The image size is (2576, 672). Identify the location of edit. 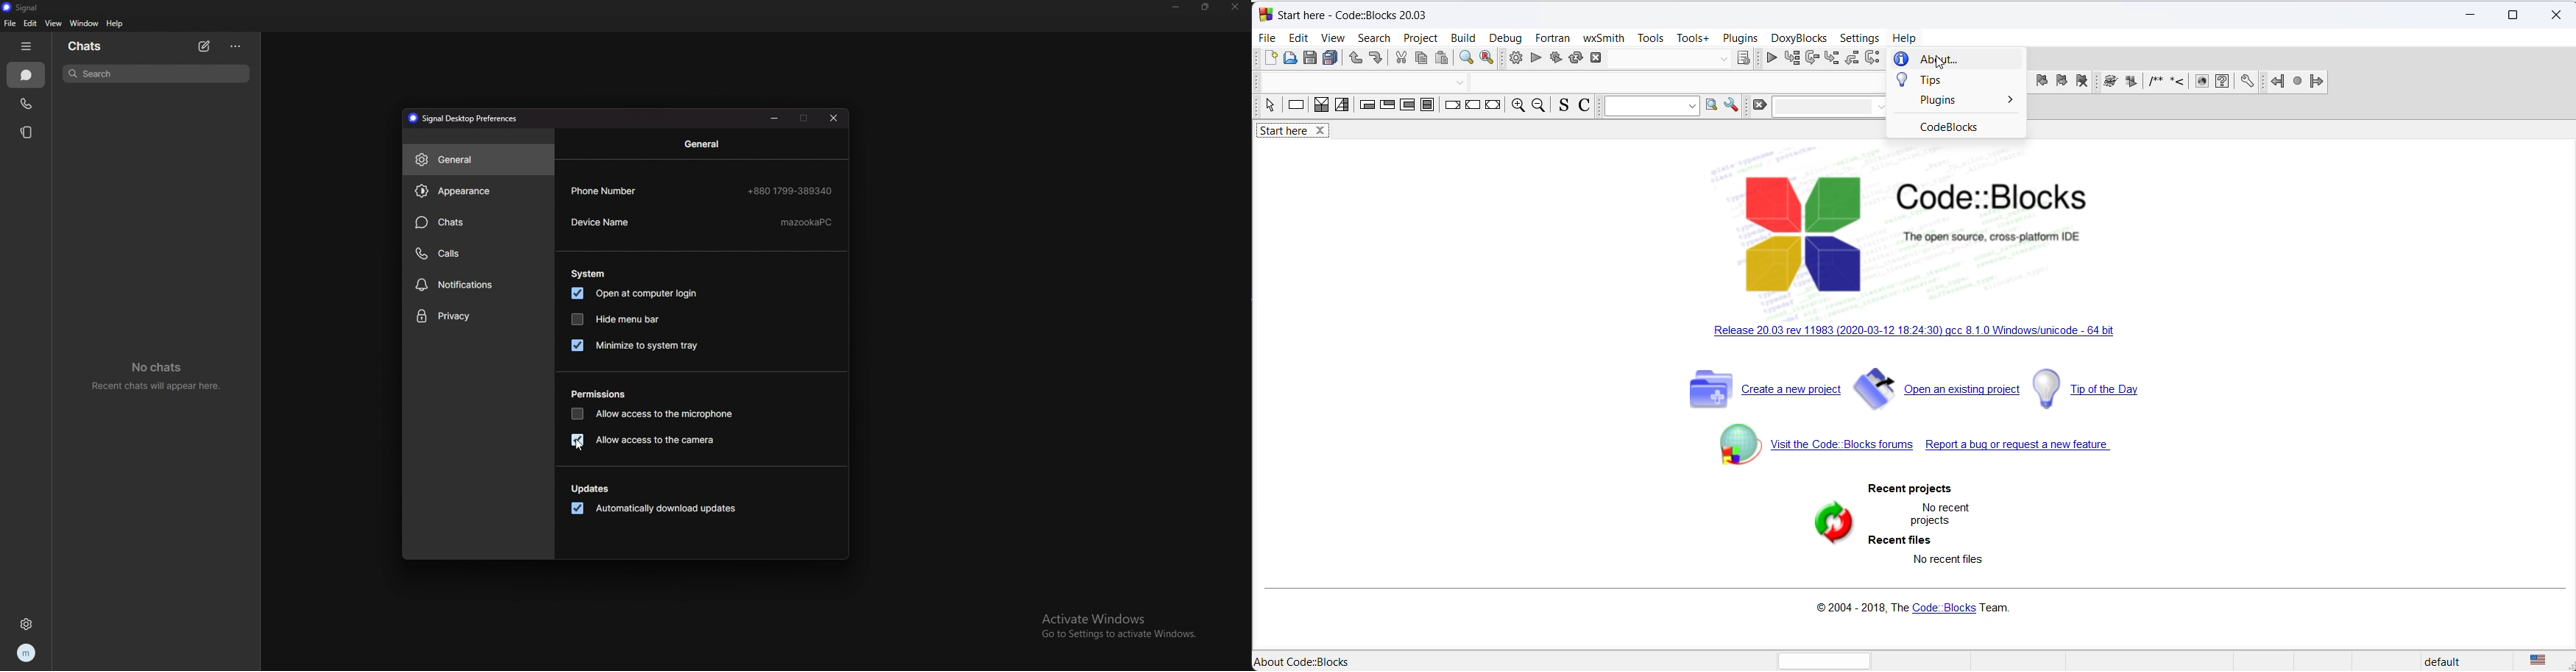
(1299, 38).